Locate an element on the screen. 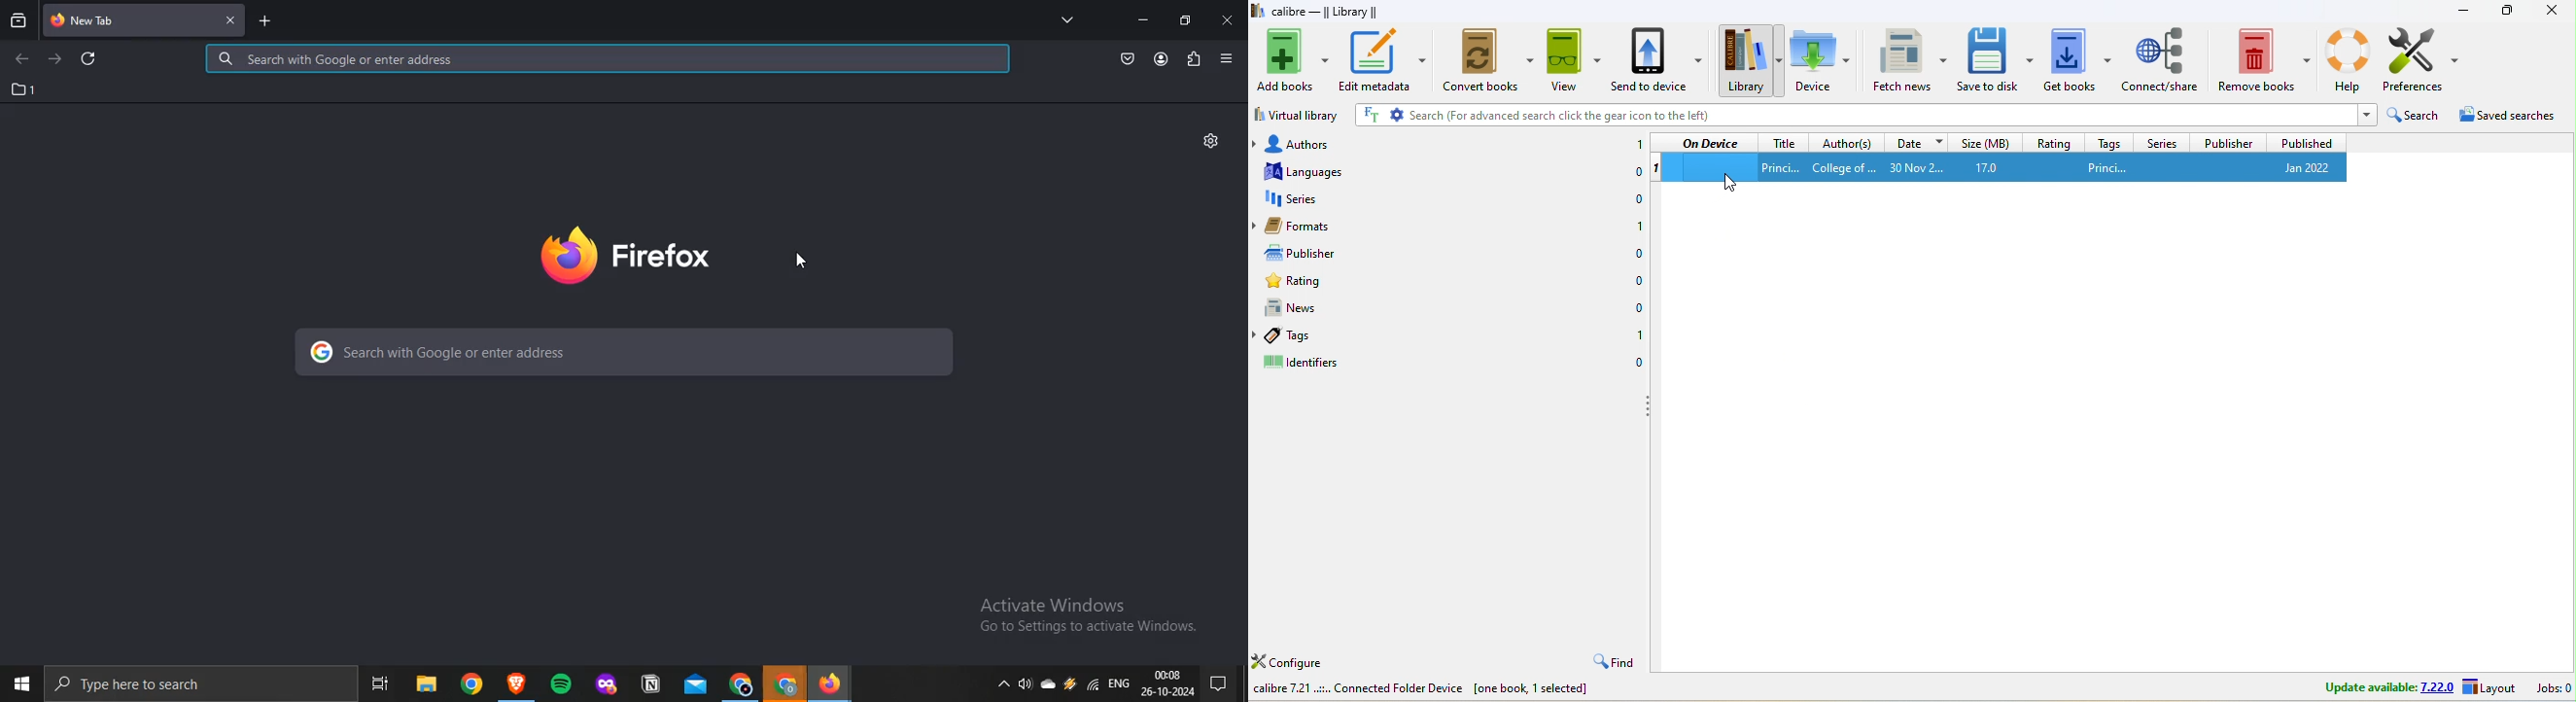 The width and height of the screenshot is (2576, 728).  is located at coordinates (471, 683).